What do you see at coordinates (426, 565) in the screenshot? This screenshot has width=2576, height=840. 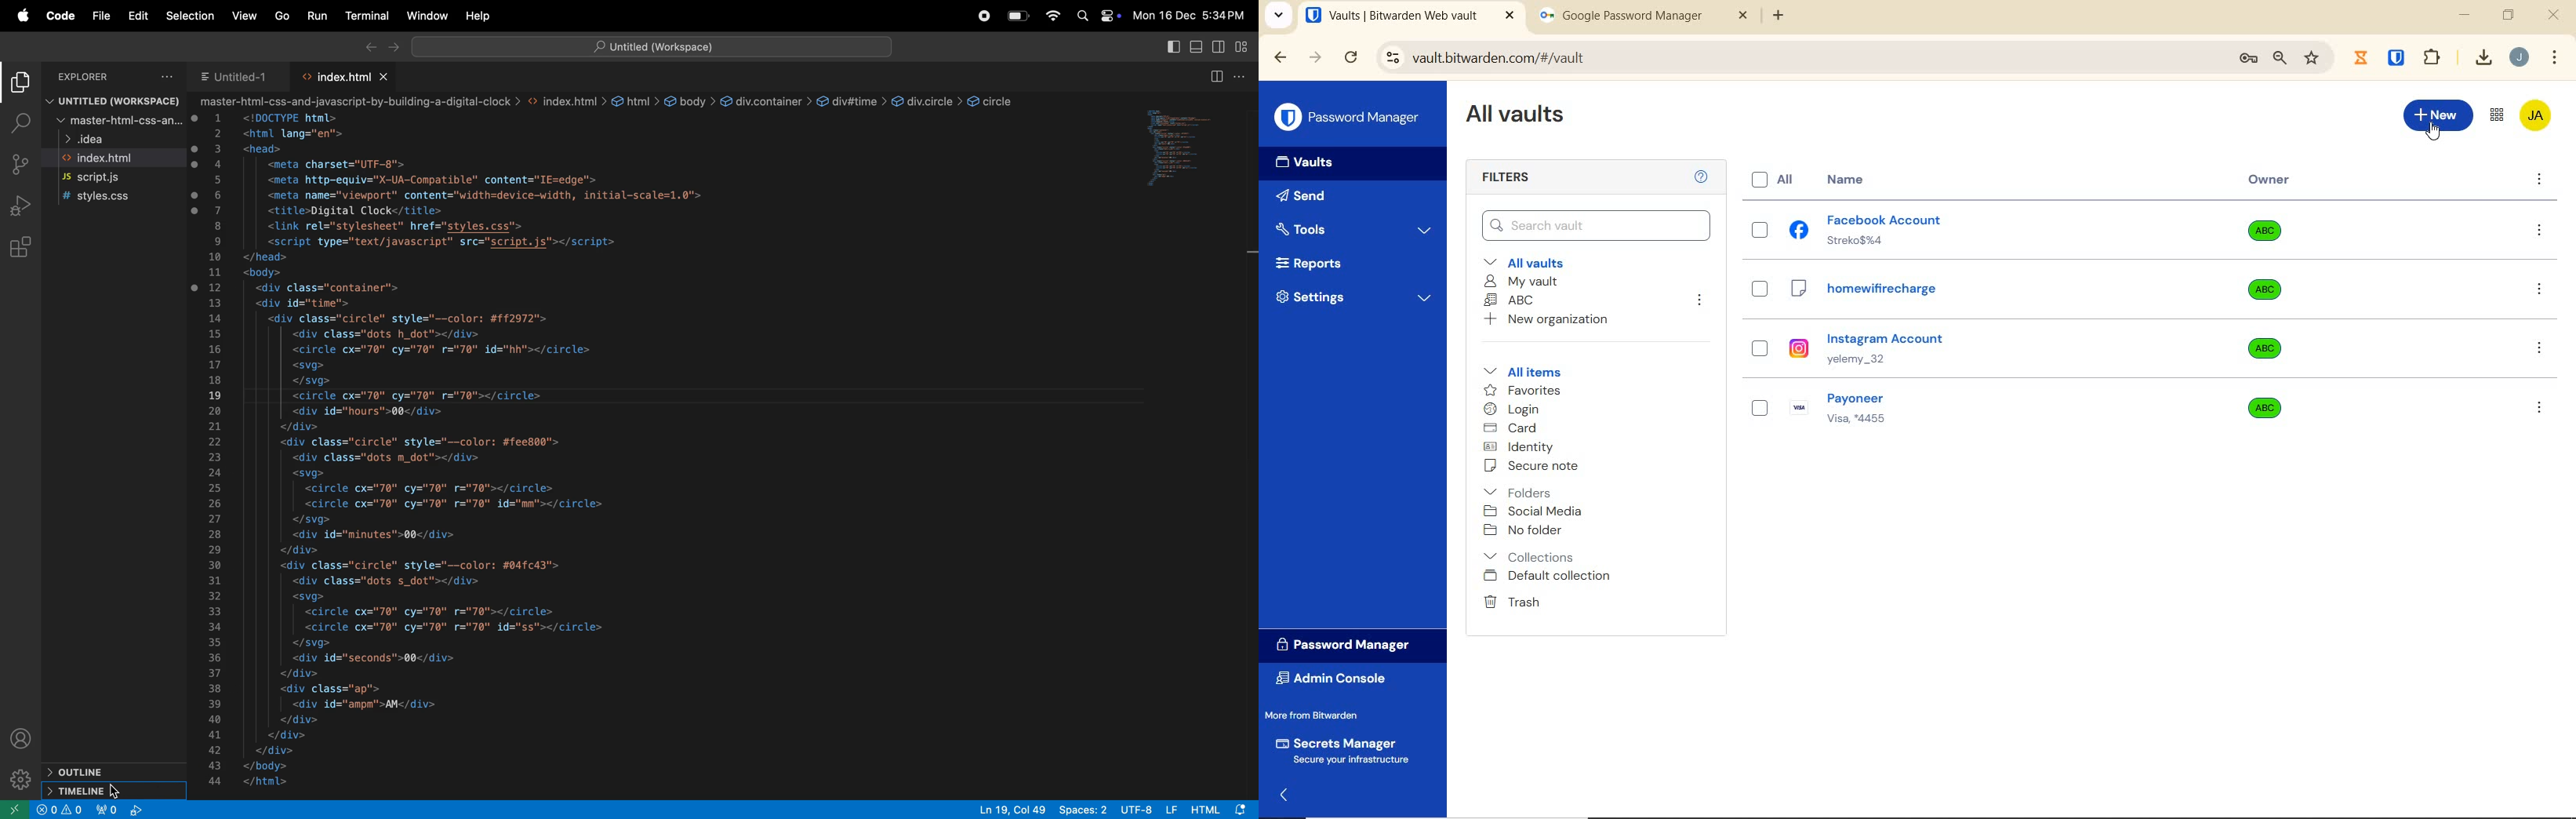 I see `<div class="circle" style="--color: #04fc43">` at bounding box center [426, 565].